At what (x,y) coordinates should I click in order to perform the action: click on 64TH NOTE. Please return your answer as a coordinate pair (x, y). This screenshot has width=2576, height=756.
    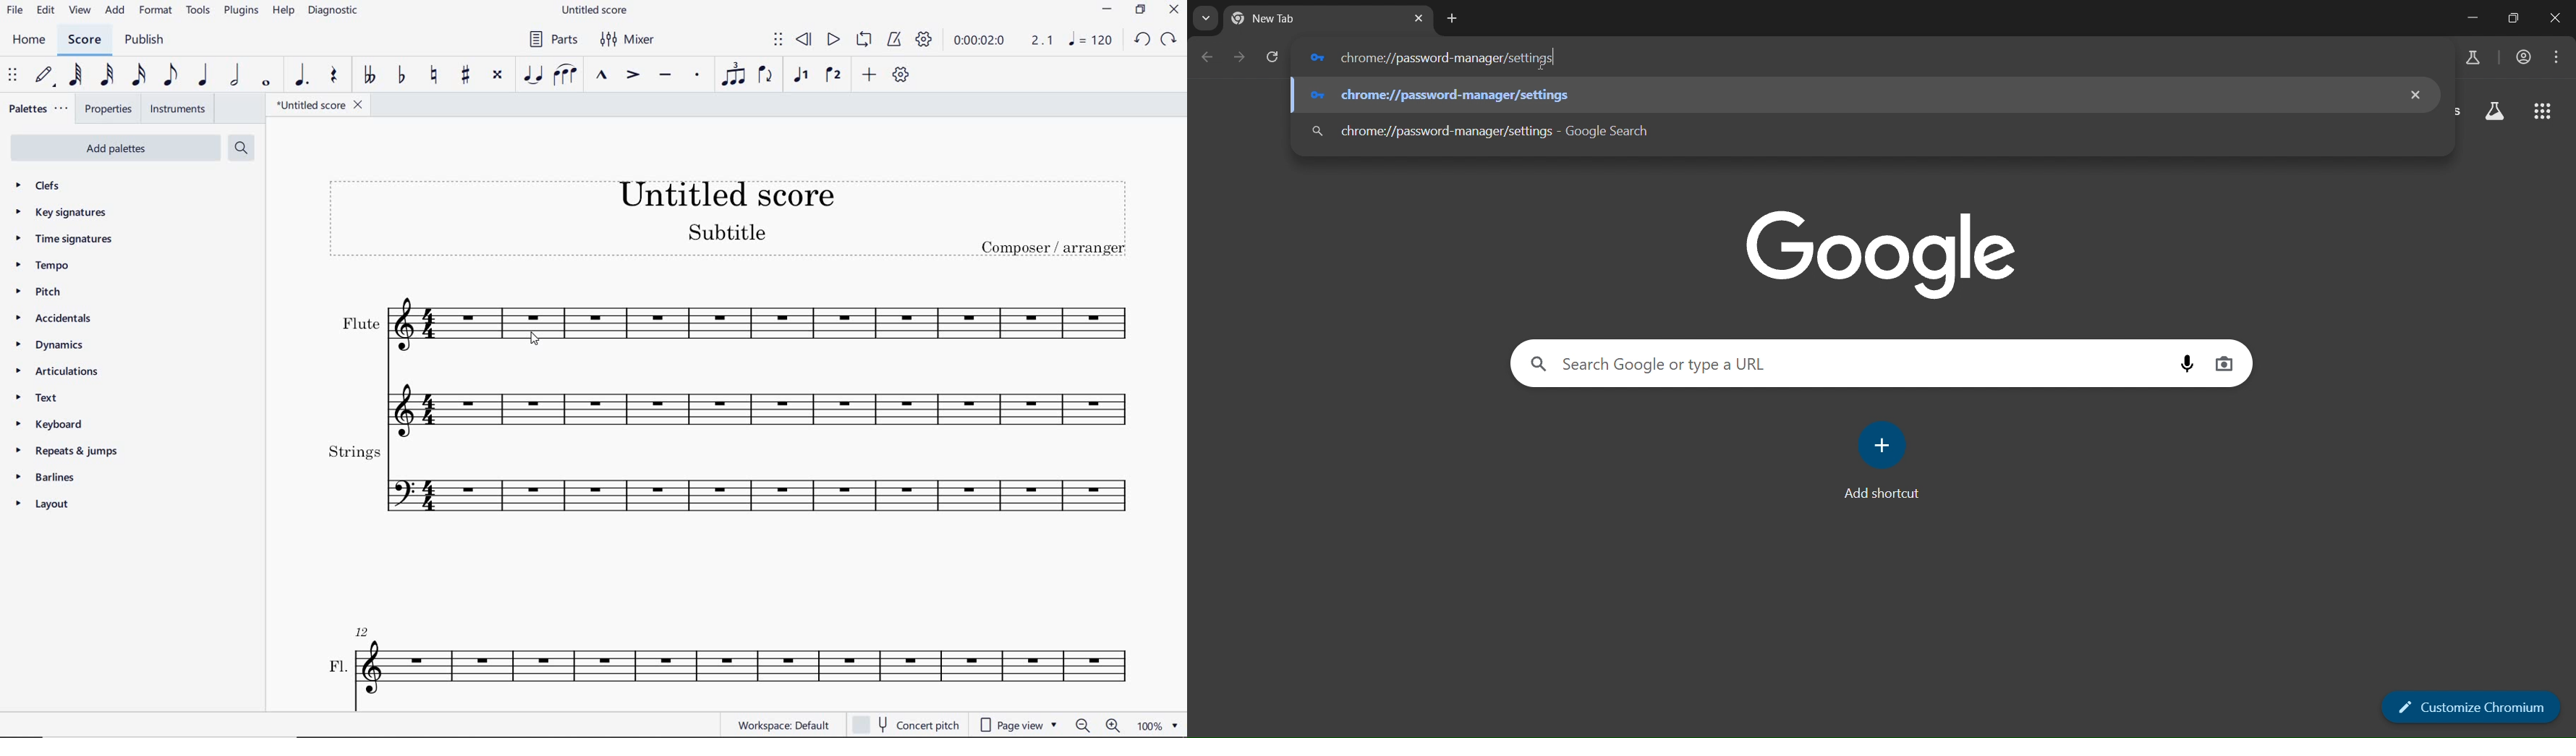
    Looking at the image, I should click on (76, 75).